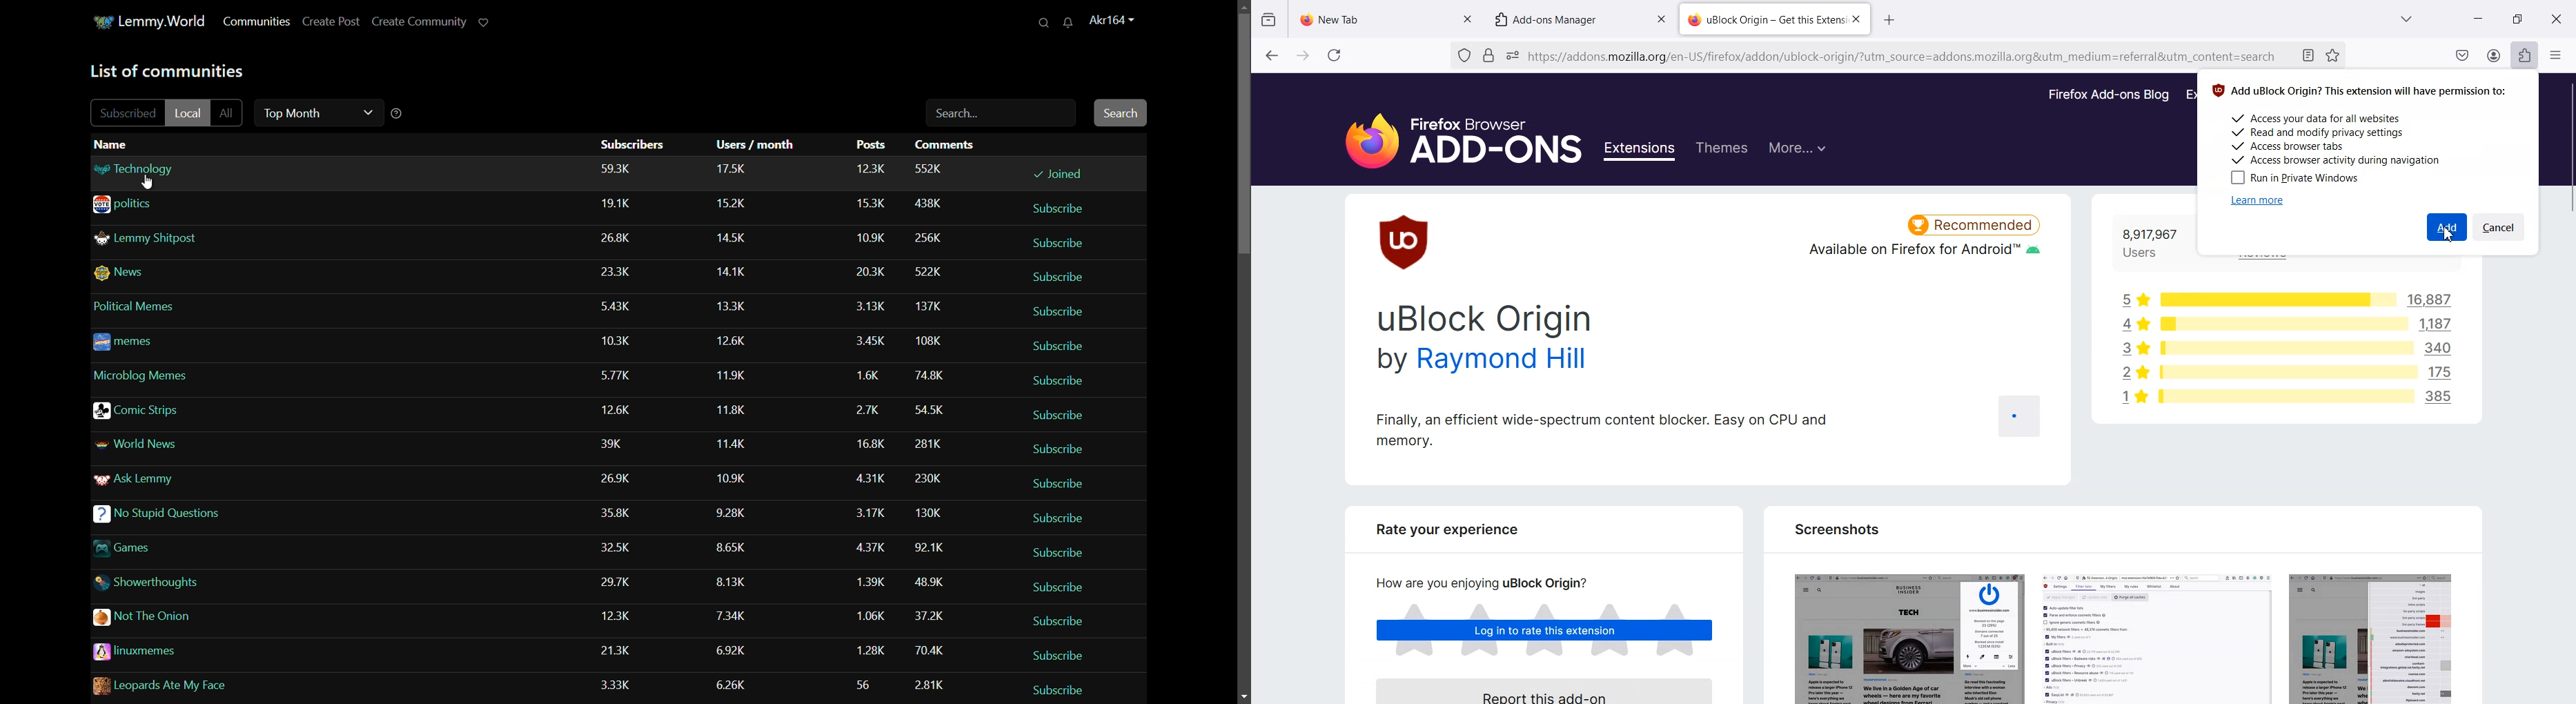 The image size is (2576, 728). Describe the element at coordinates (1545, 632) in the screenshot. I see `Log in to rate this extensions` at that location.